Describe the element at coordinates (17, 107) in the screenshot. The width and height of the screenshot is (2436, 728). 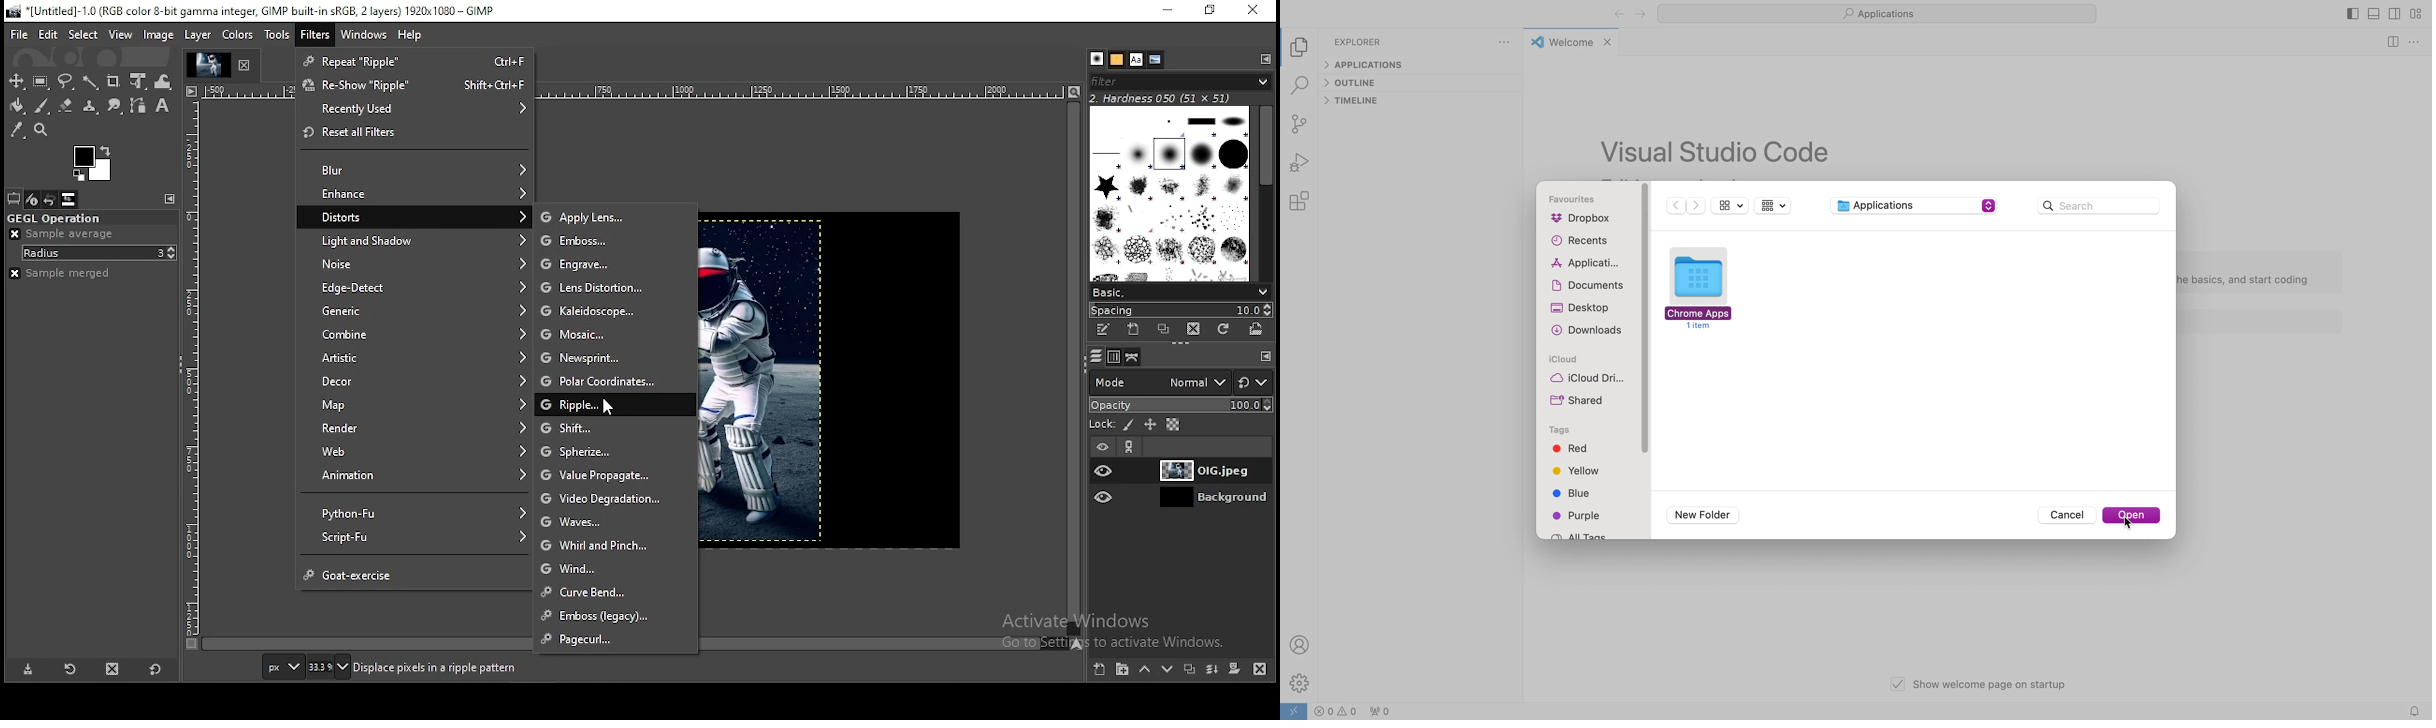
I see `bucket fill tool` at that location.